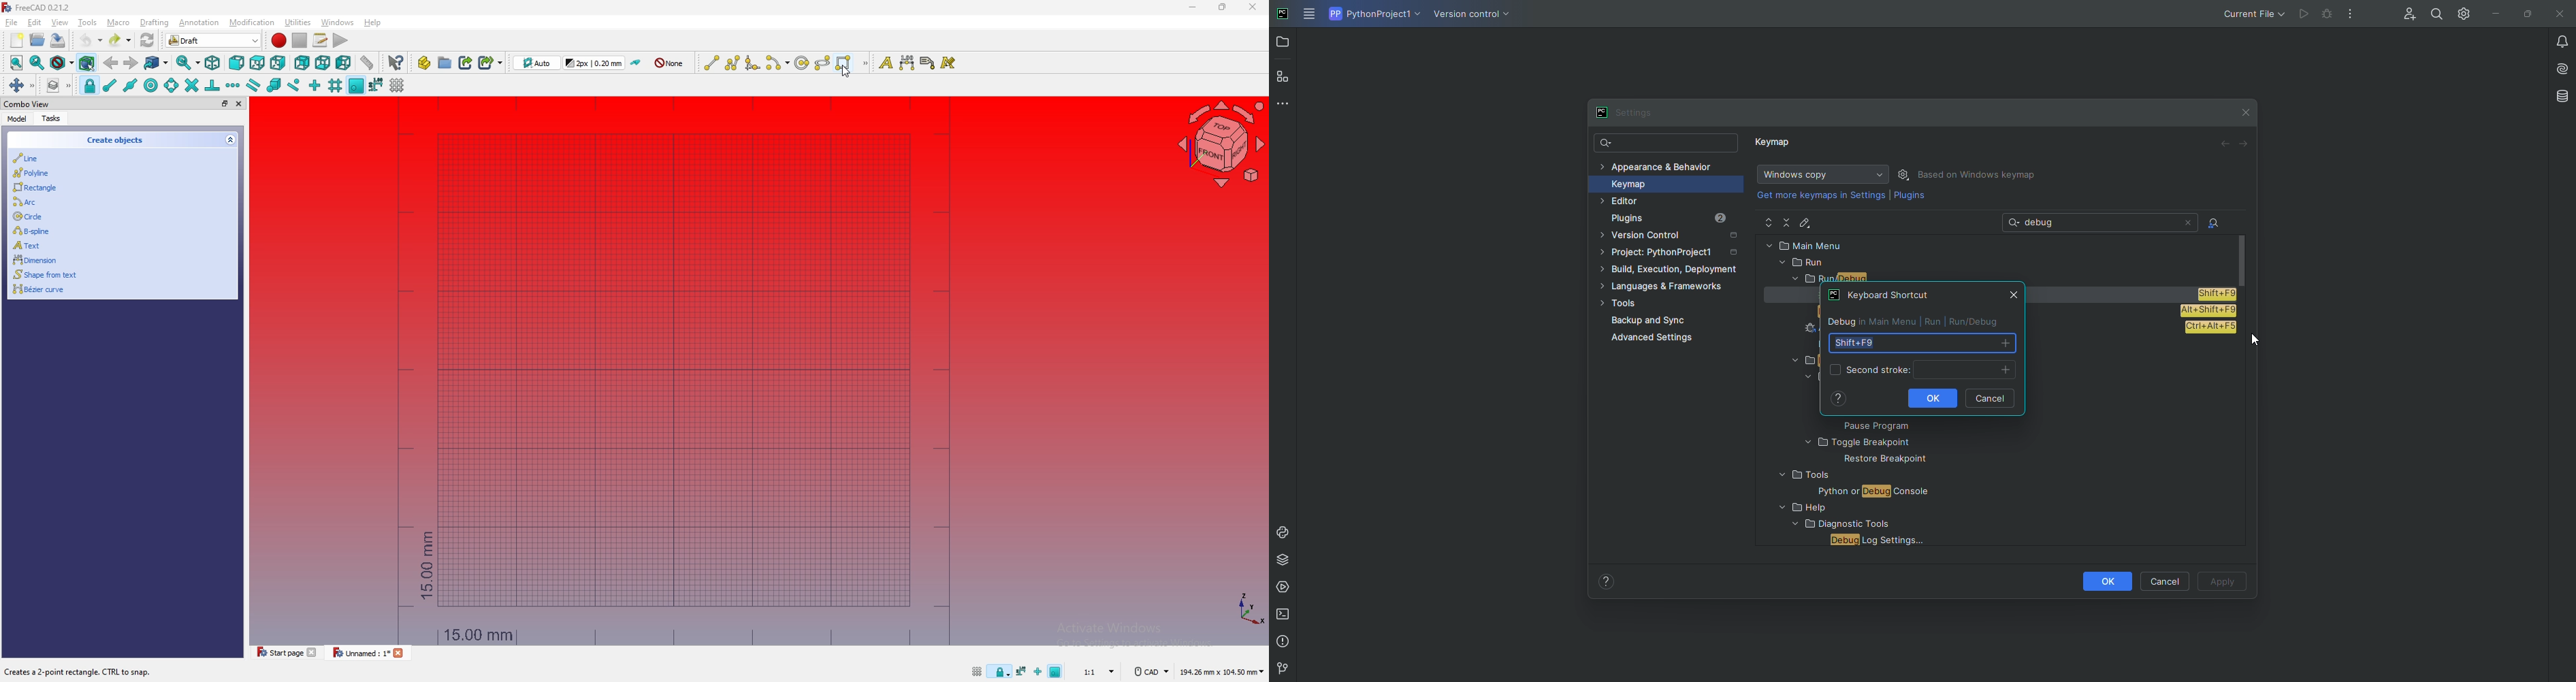 The width and height of the screenshot is (2576, 700). What do you see at coordinates (732, 63) in the screenshot?
I see `polyline` at bounding box center [732, 63].